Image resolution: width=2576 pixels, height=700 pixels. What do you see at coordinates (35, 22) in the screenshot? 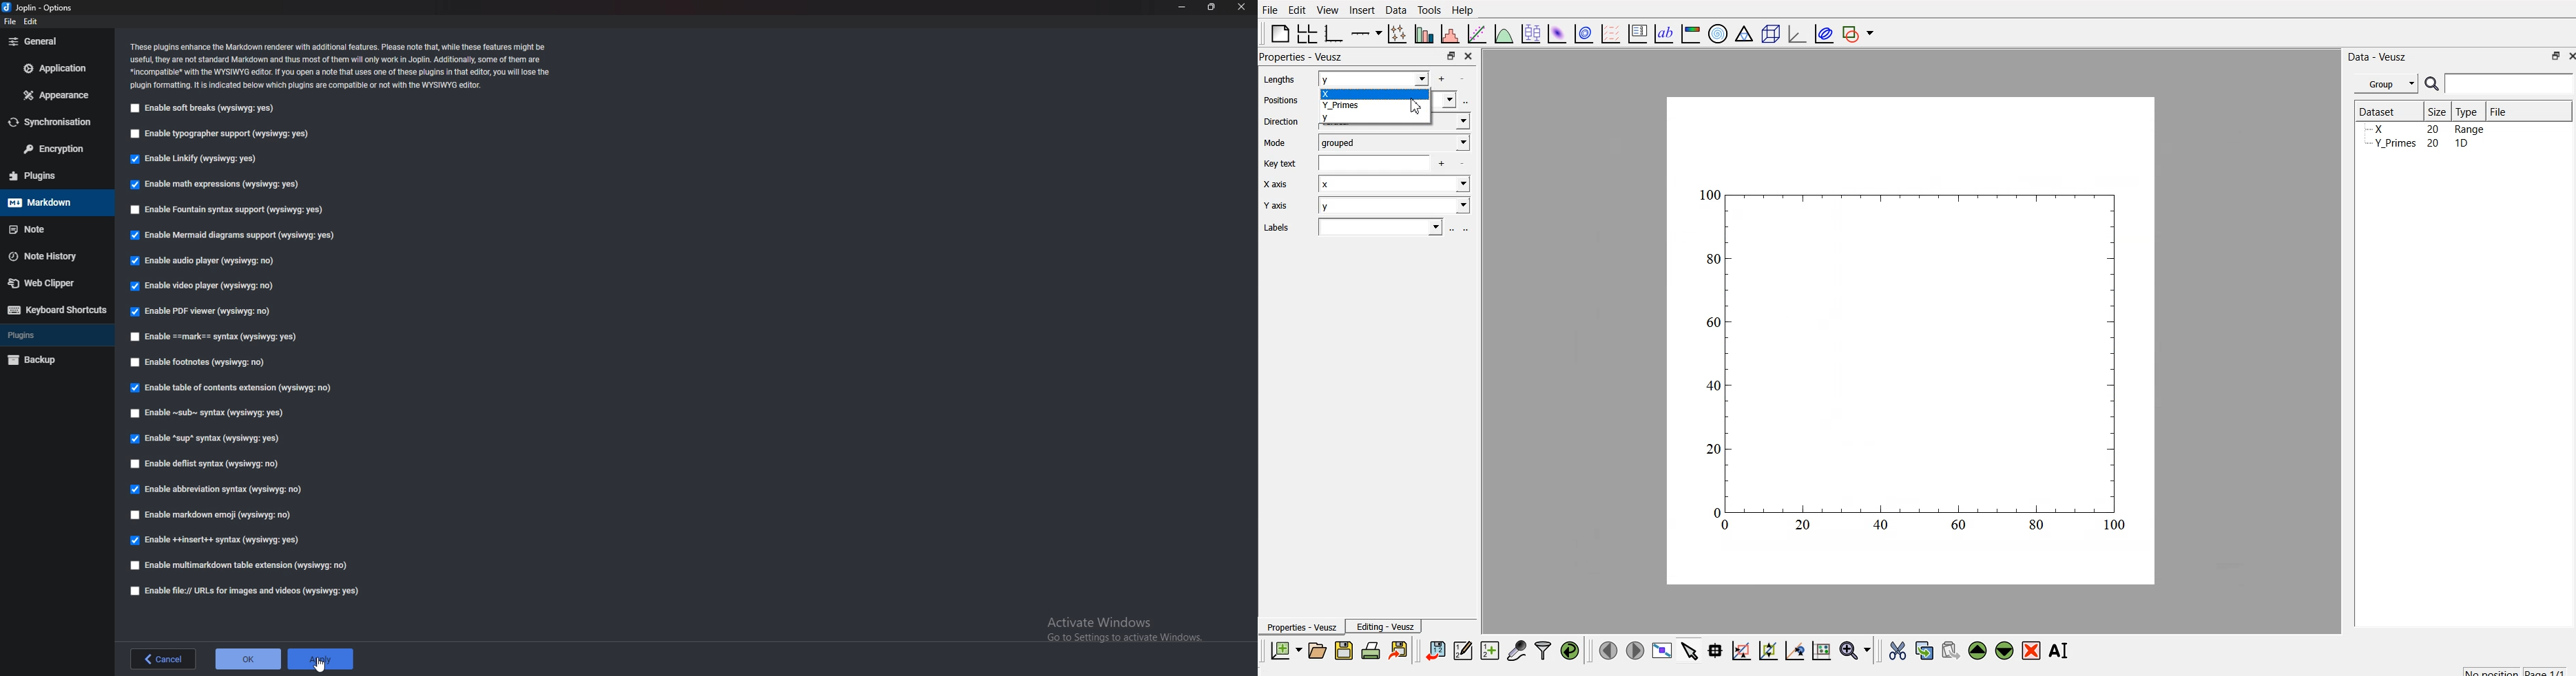
I see `edit` at bounding box center [35, 22].